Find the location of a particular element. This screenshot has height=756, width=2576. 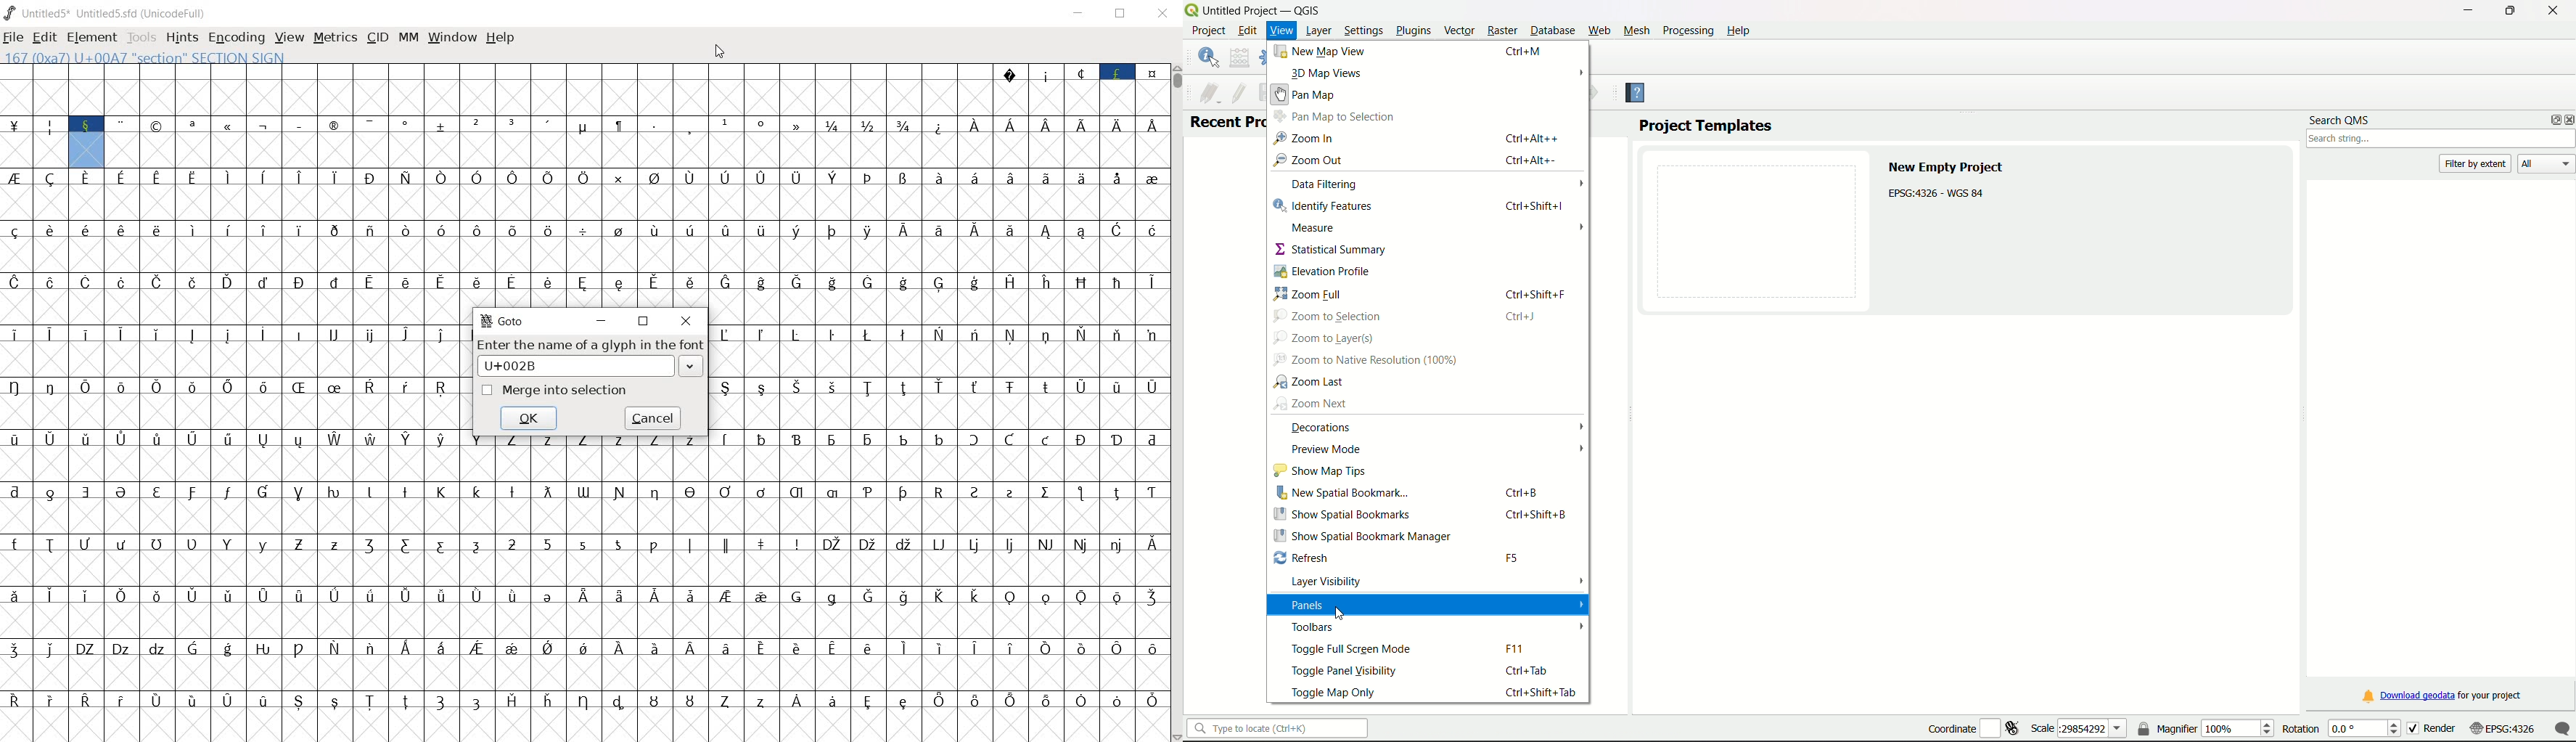

project is located at coordinates (1210, 32).